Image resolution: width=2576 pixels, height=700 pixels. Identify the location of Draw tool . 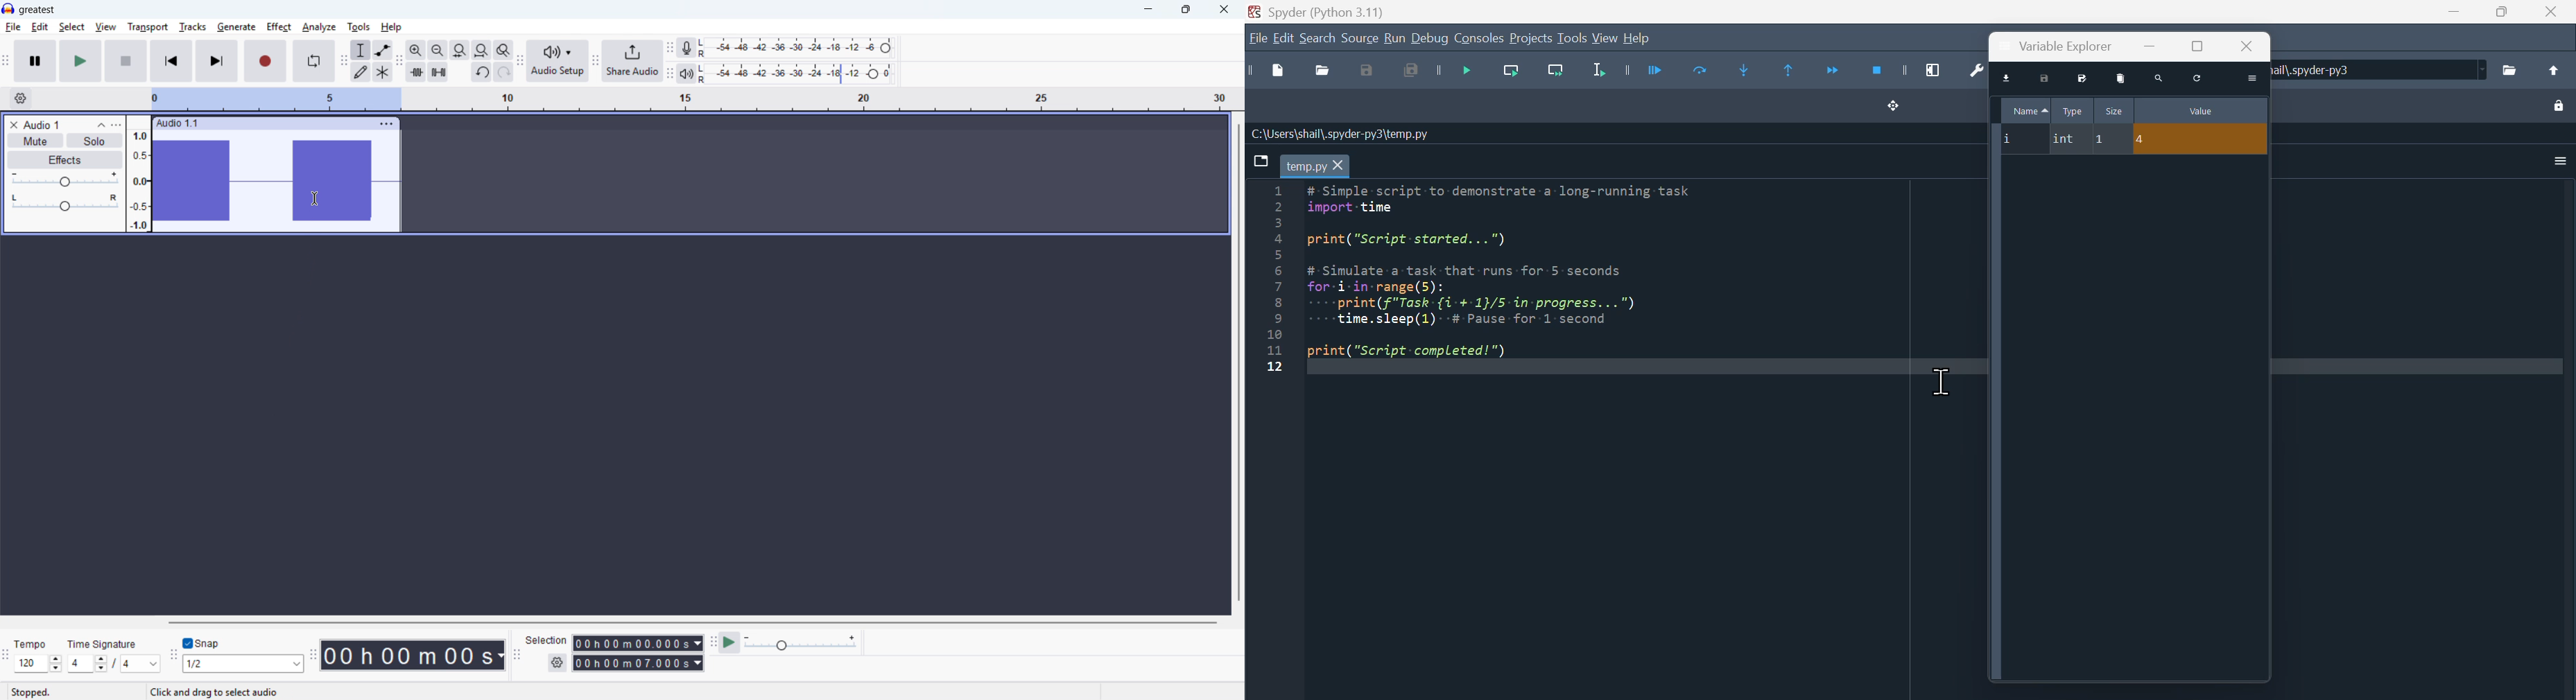
(361, 72).